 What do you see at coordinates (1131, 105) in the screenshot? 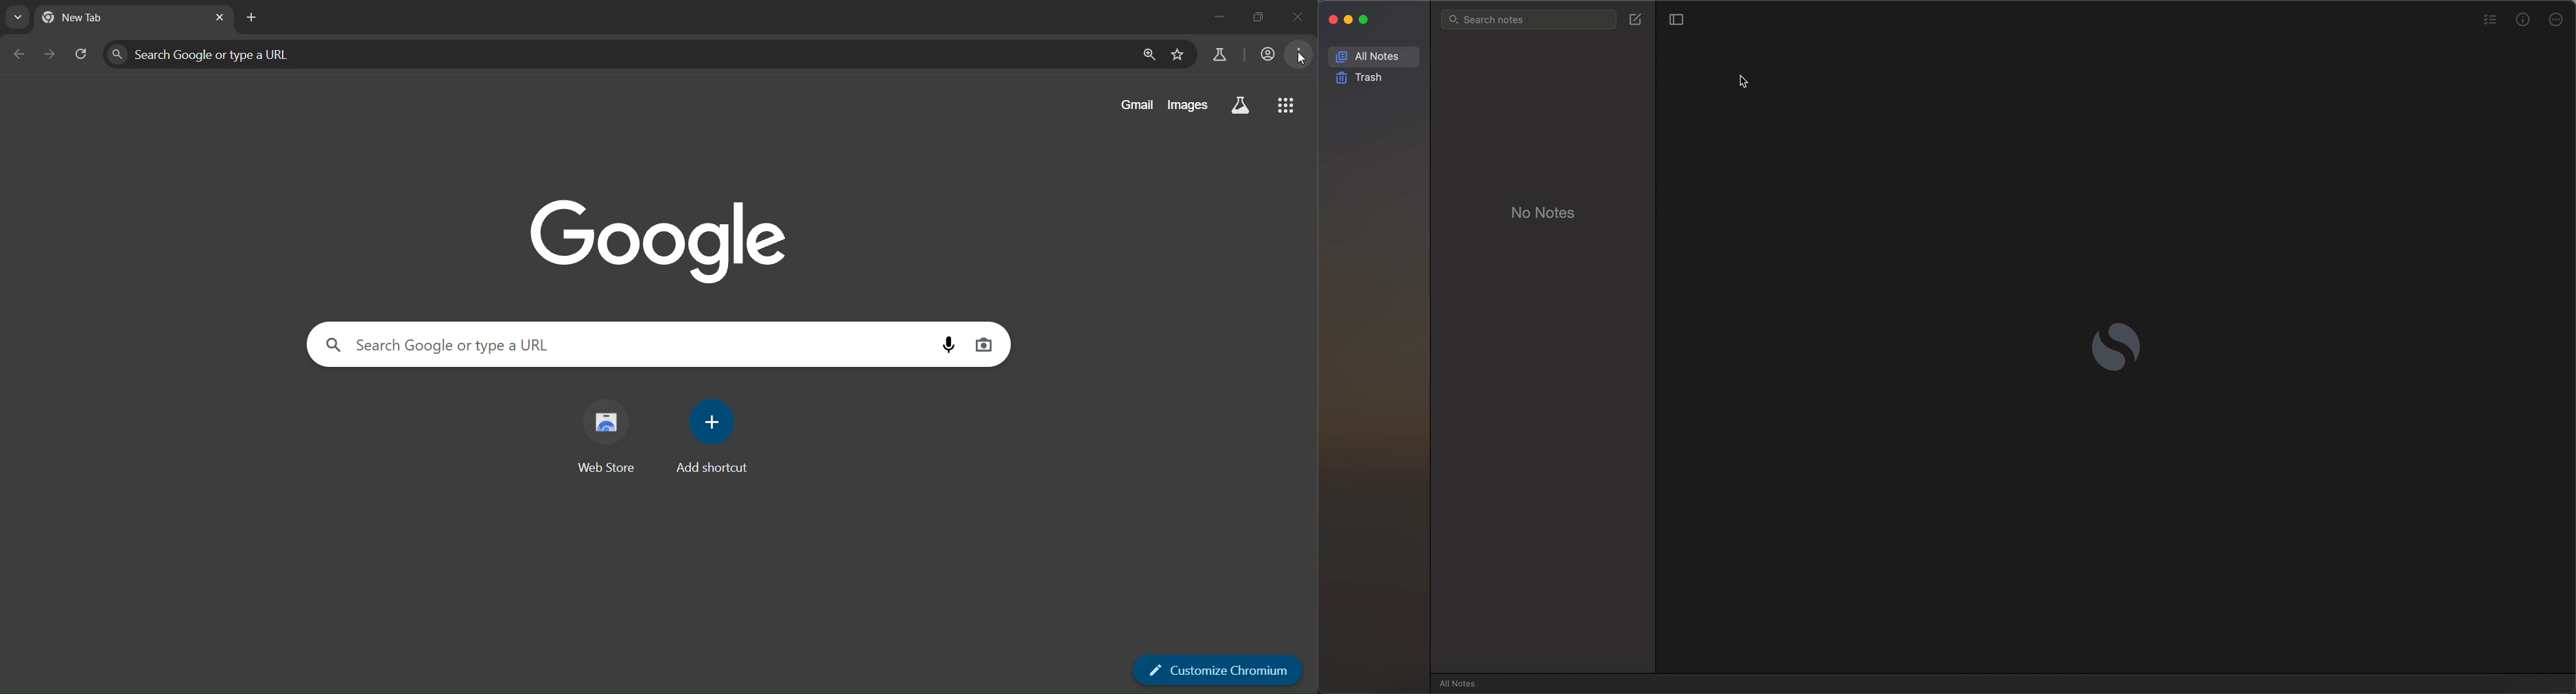
I see `gmail` at bounding box center [1131, 105].